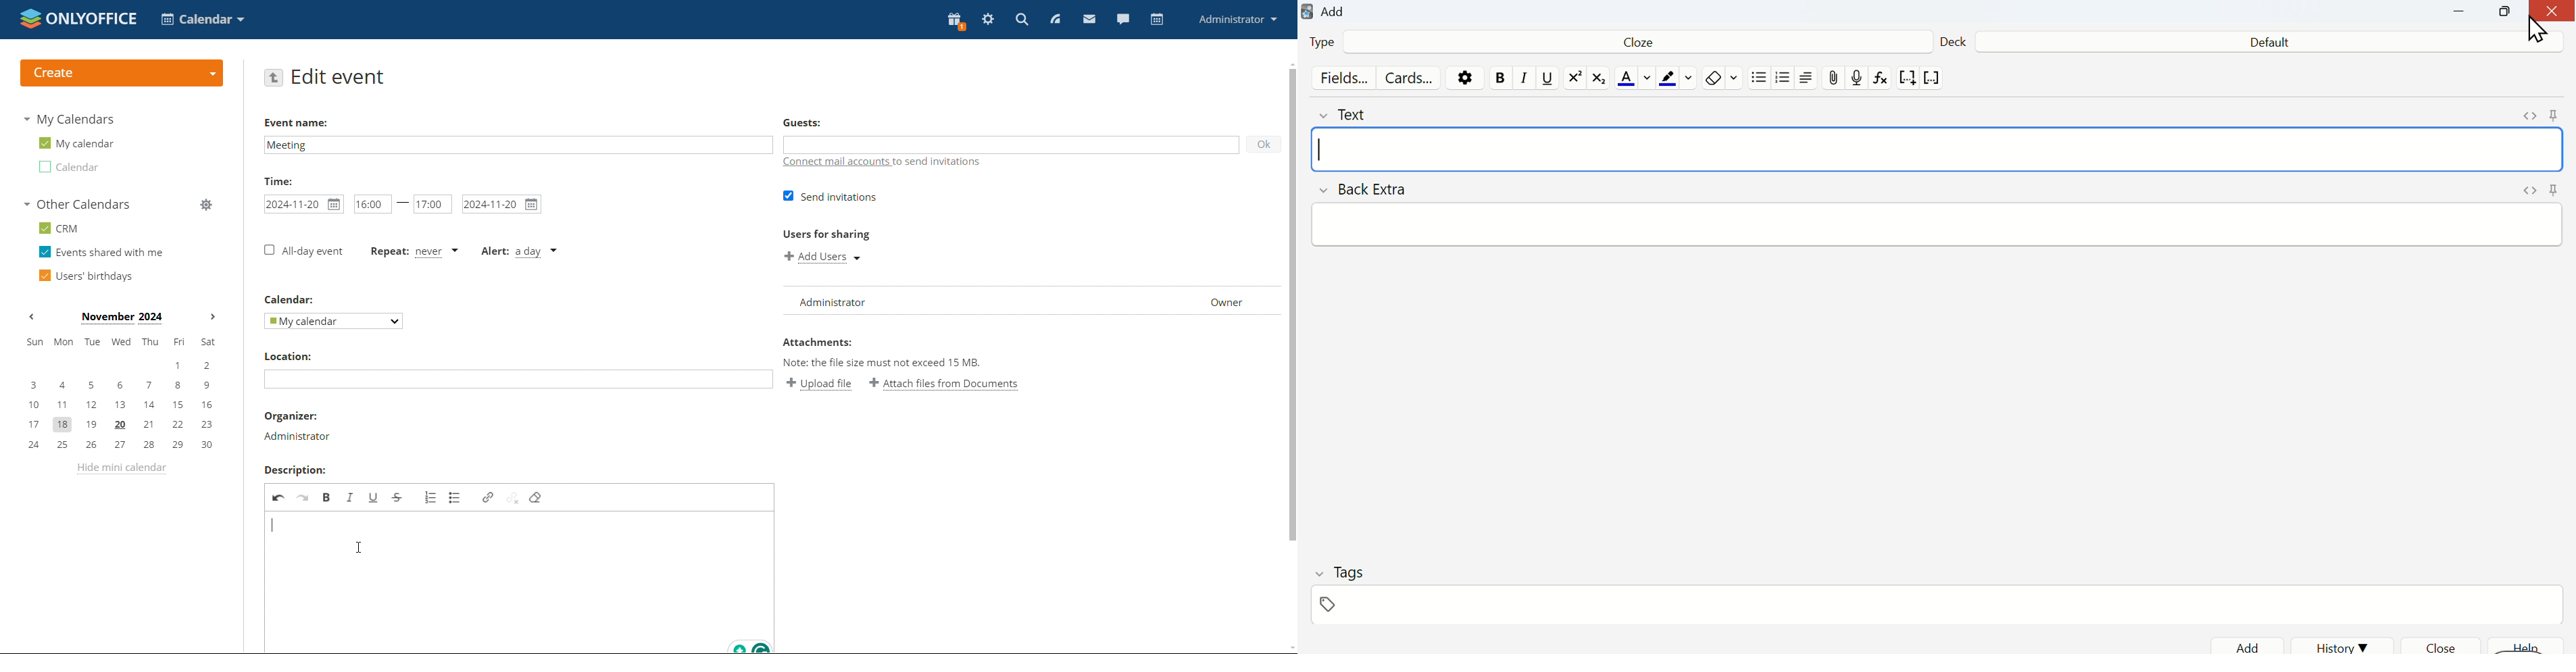  I want to click on Settings, so click(1468, 77).